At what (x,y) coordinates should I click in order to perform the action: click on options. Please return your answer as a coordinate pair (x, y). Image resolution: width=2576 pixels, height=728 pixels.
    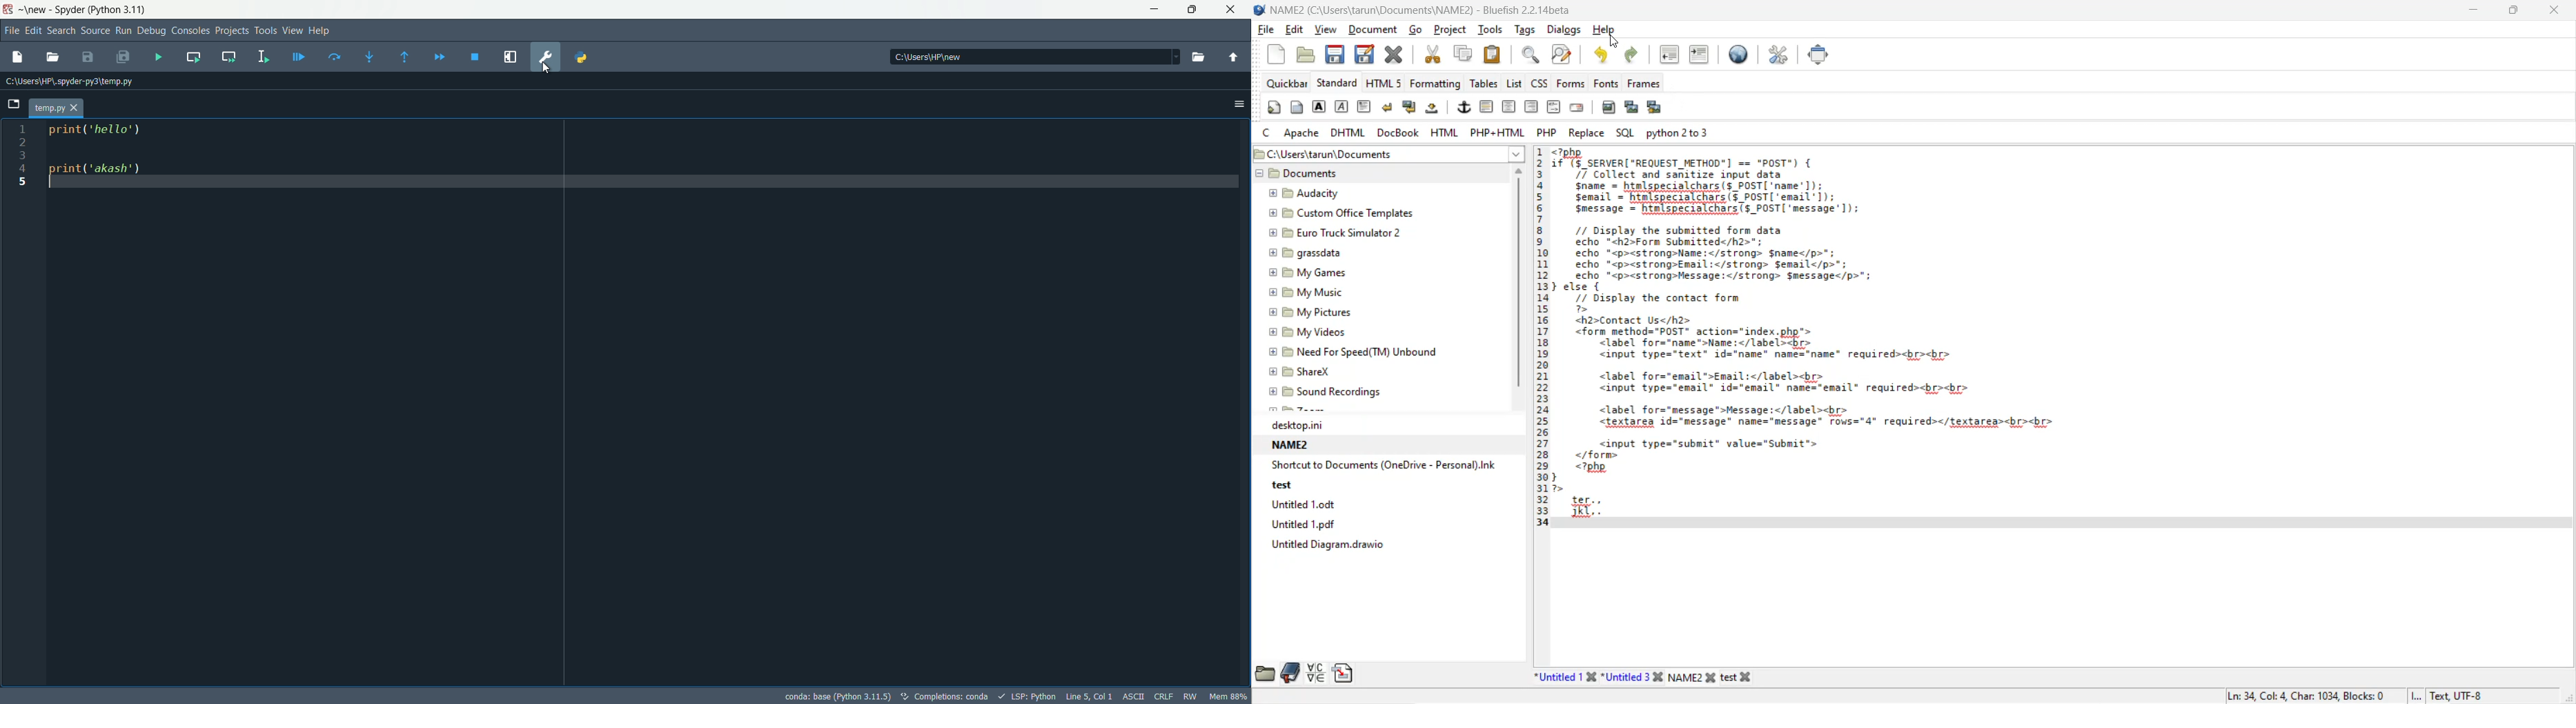
    Looking at the image, I should click on (1235, 102).